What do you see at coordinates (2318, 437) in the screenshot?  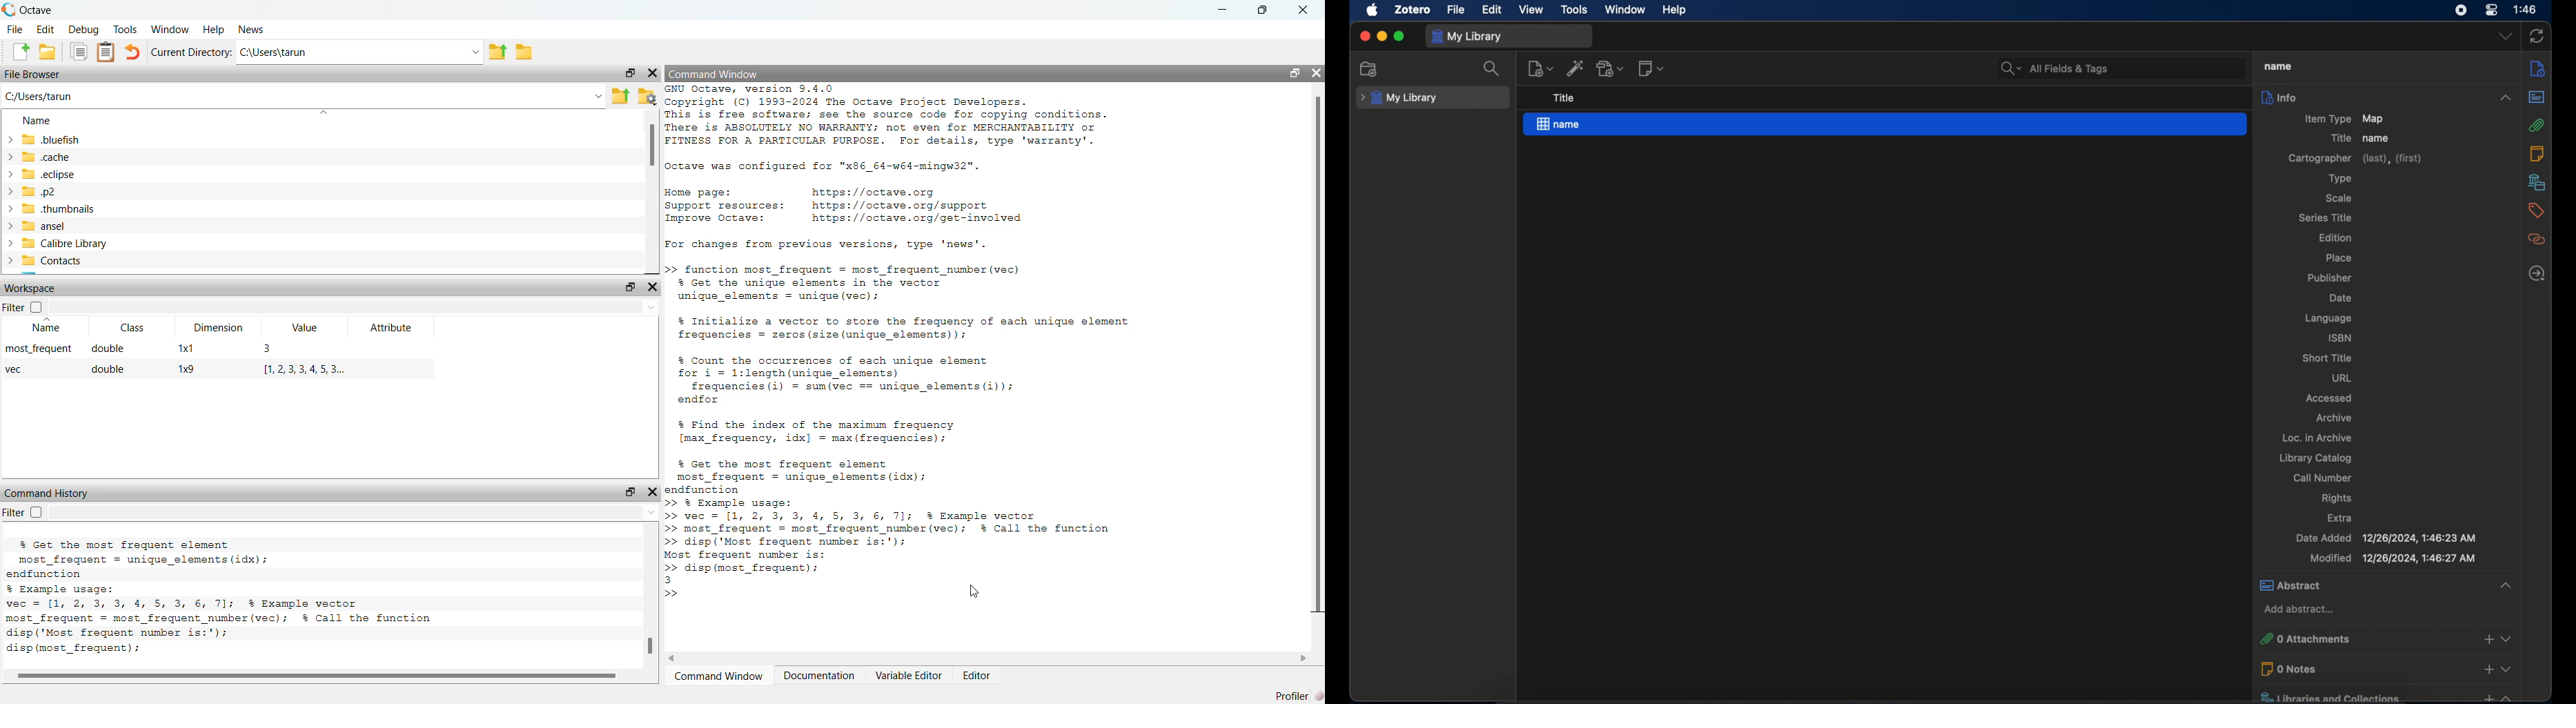 I see `loc. in archive` at bounding box center [2318, 437].